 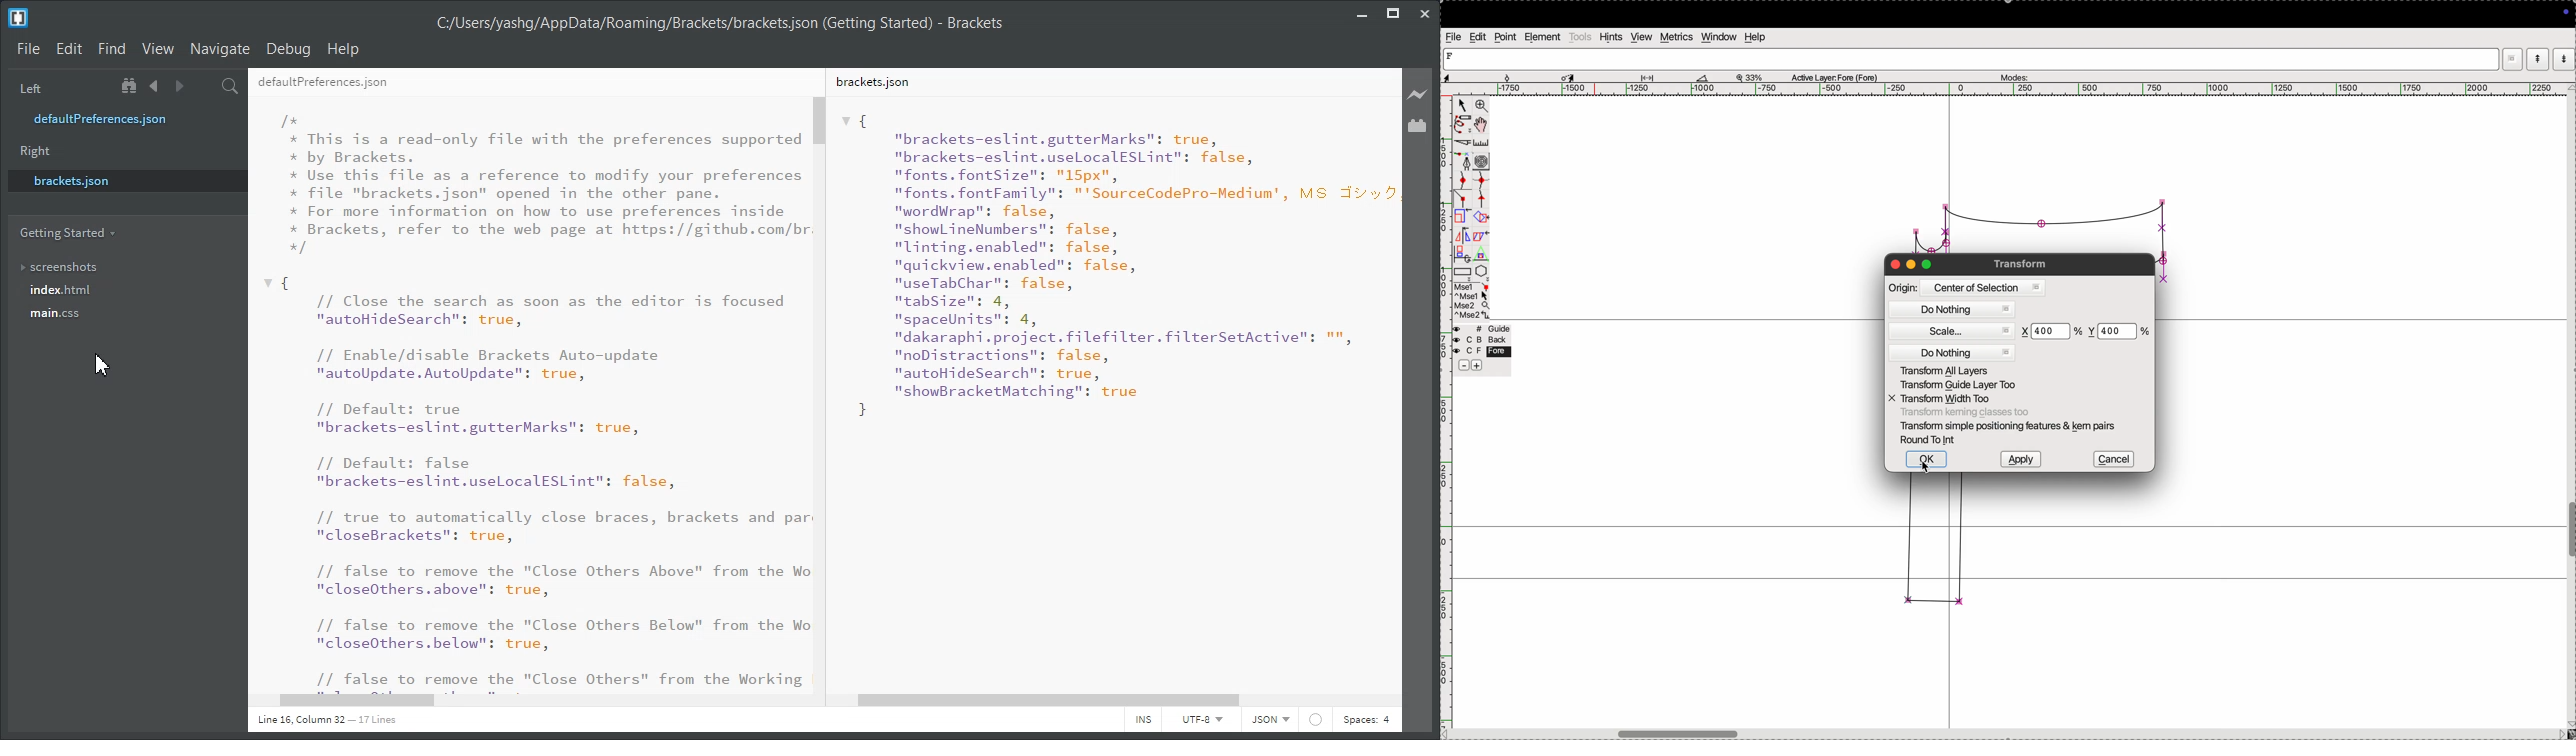 What do you see at coordinates (66, 233) in the screenshot?
I see `Getting Started` at bounding box center [66, 233].